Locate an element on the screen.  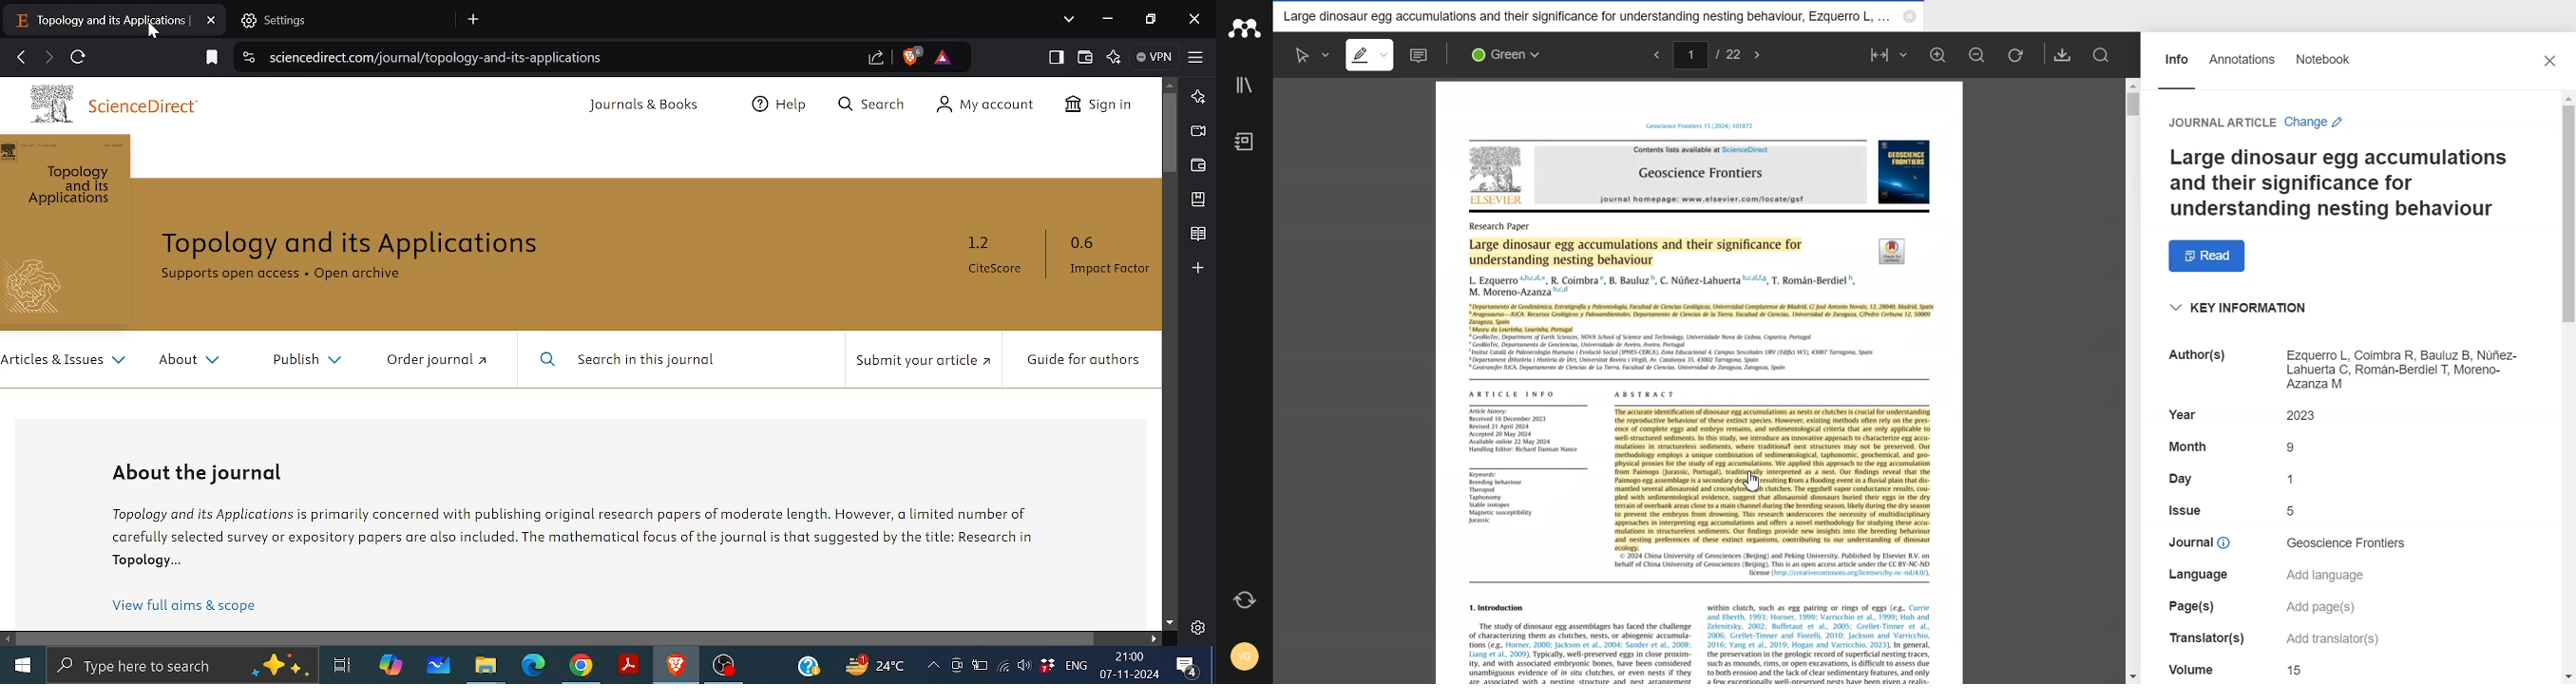
text is located at coordinates (2329, 640).